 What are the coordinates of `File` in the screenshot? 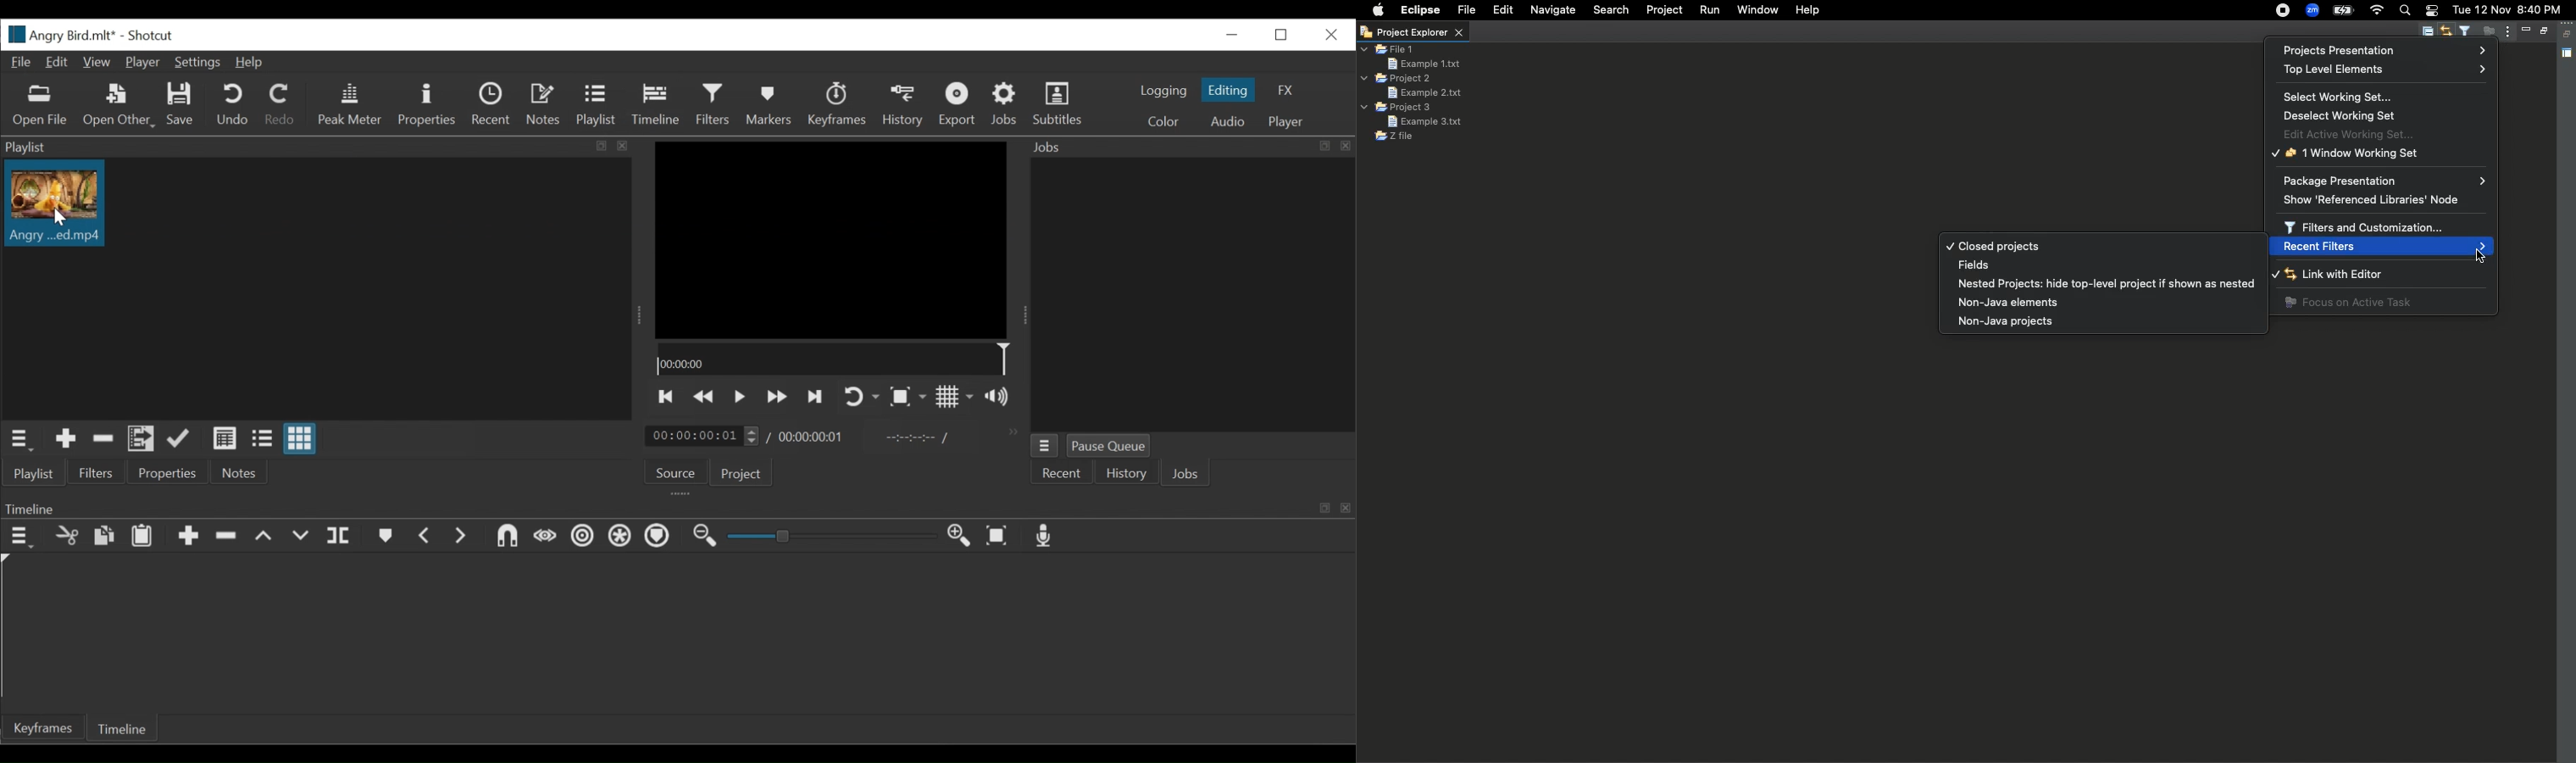 It's located at (22, 63).